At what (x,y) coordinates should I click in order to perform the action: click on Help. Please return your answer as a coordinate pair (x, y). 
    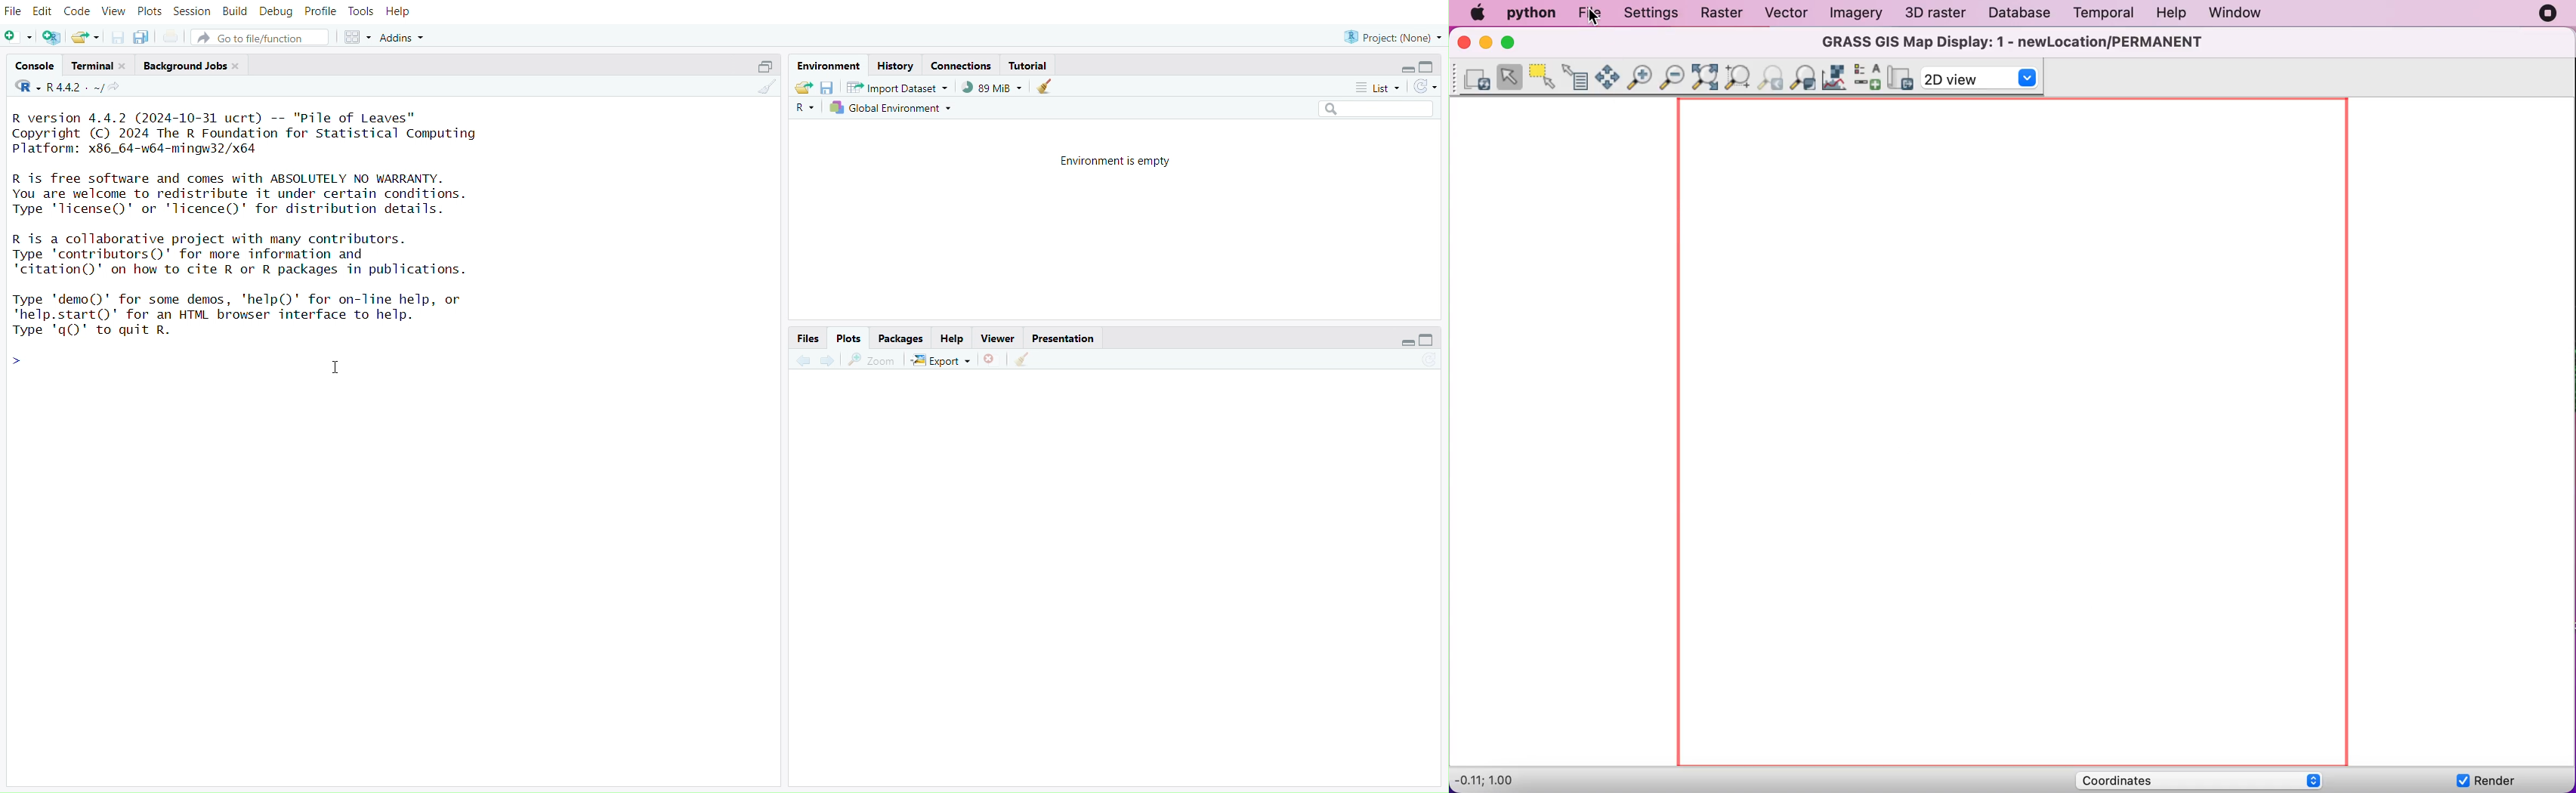
    Looking at the image, I should click on (402, 10).